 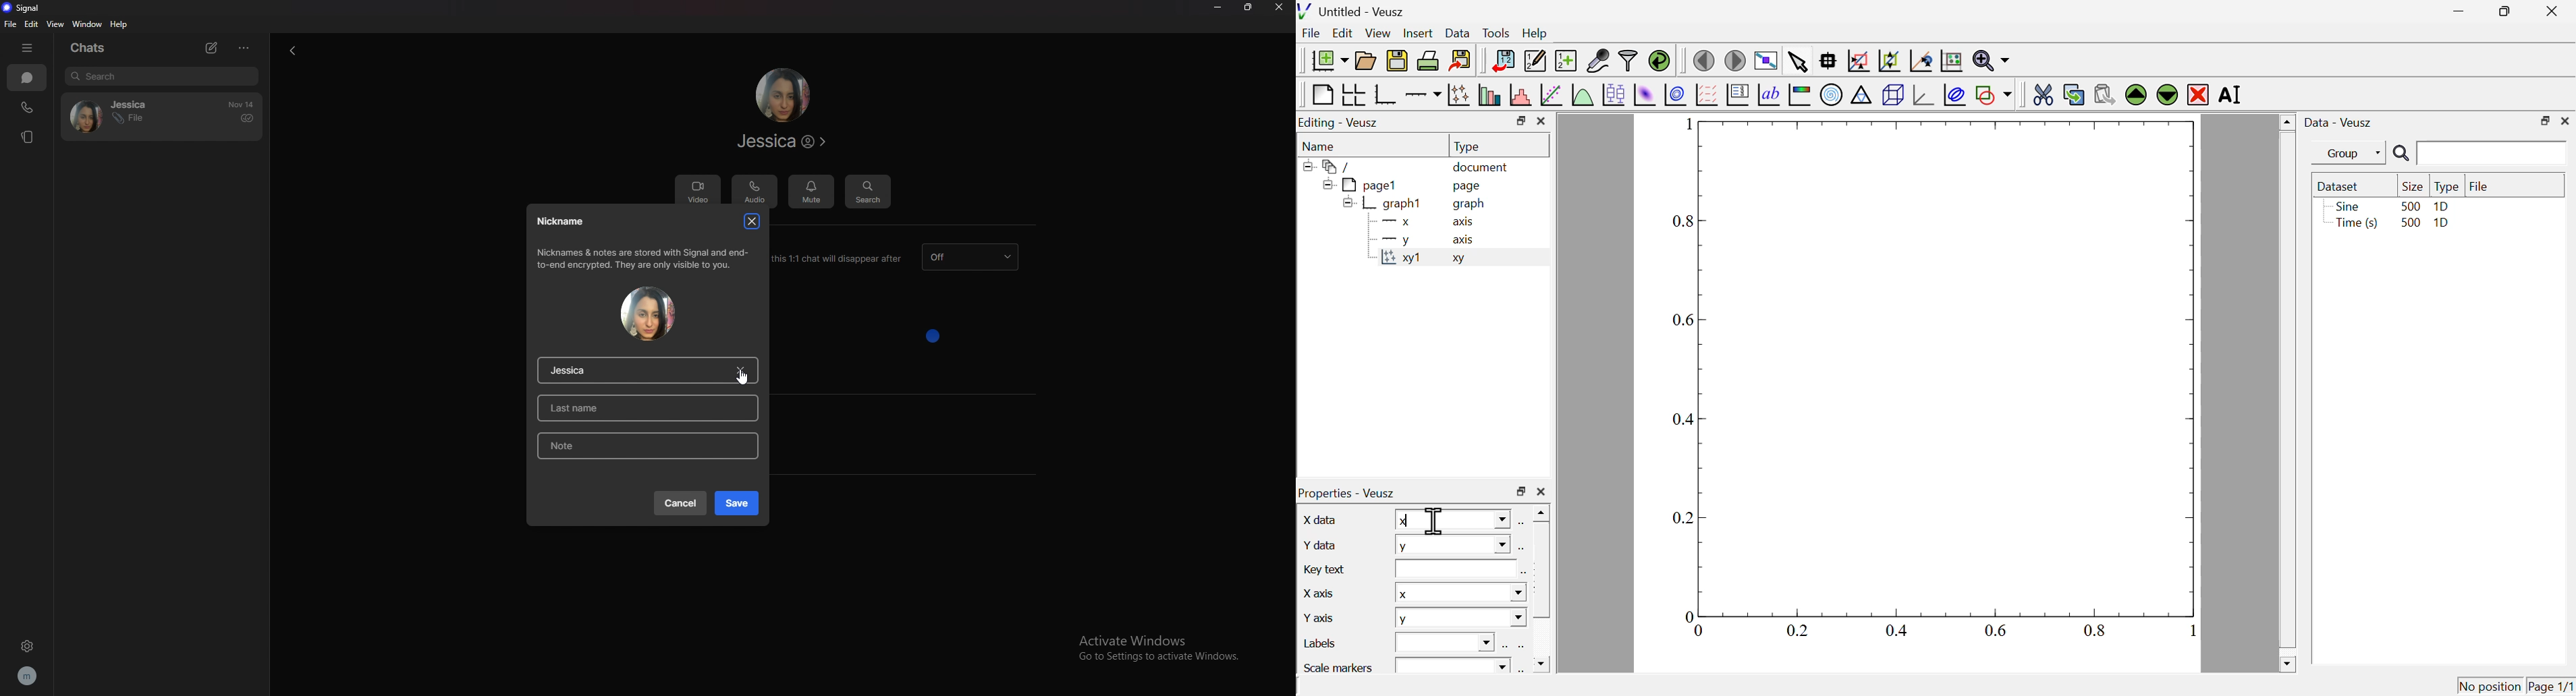 I want to click on size, so click(x=2411, y=186).